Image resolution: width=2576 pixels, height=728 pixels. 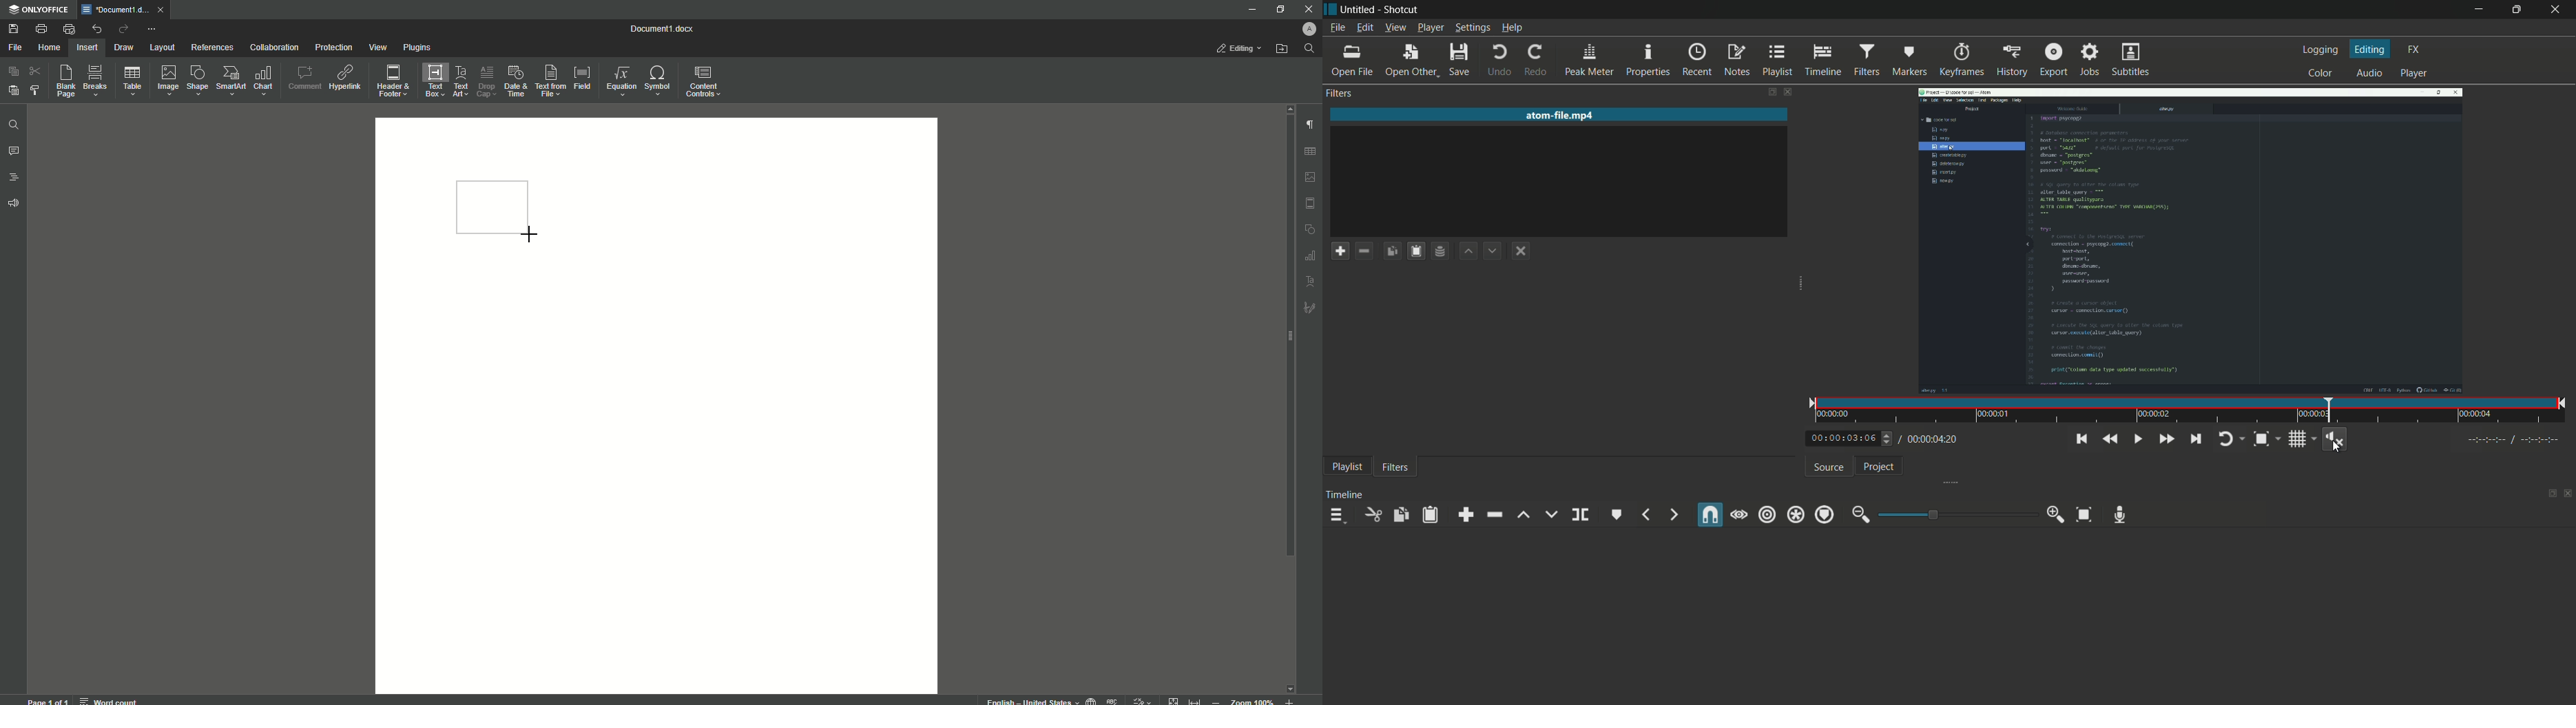 What do you see at coordinates (1354, 63) in the screenshot?
I see `open file` at bounding box center [1354, 63].